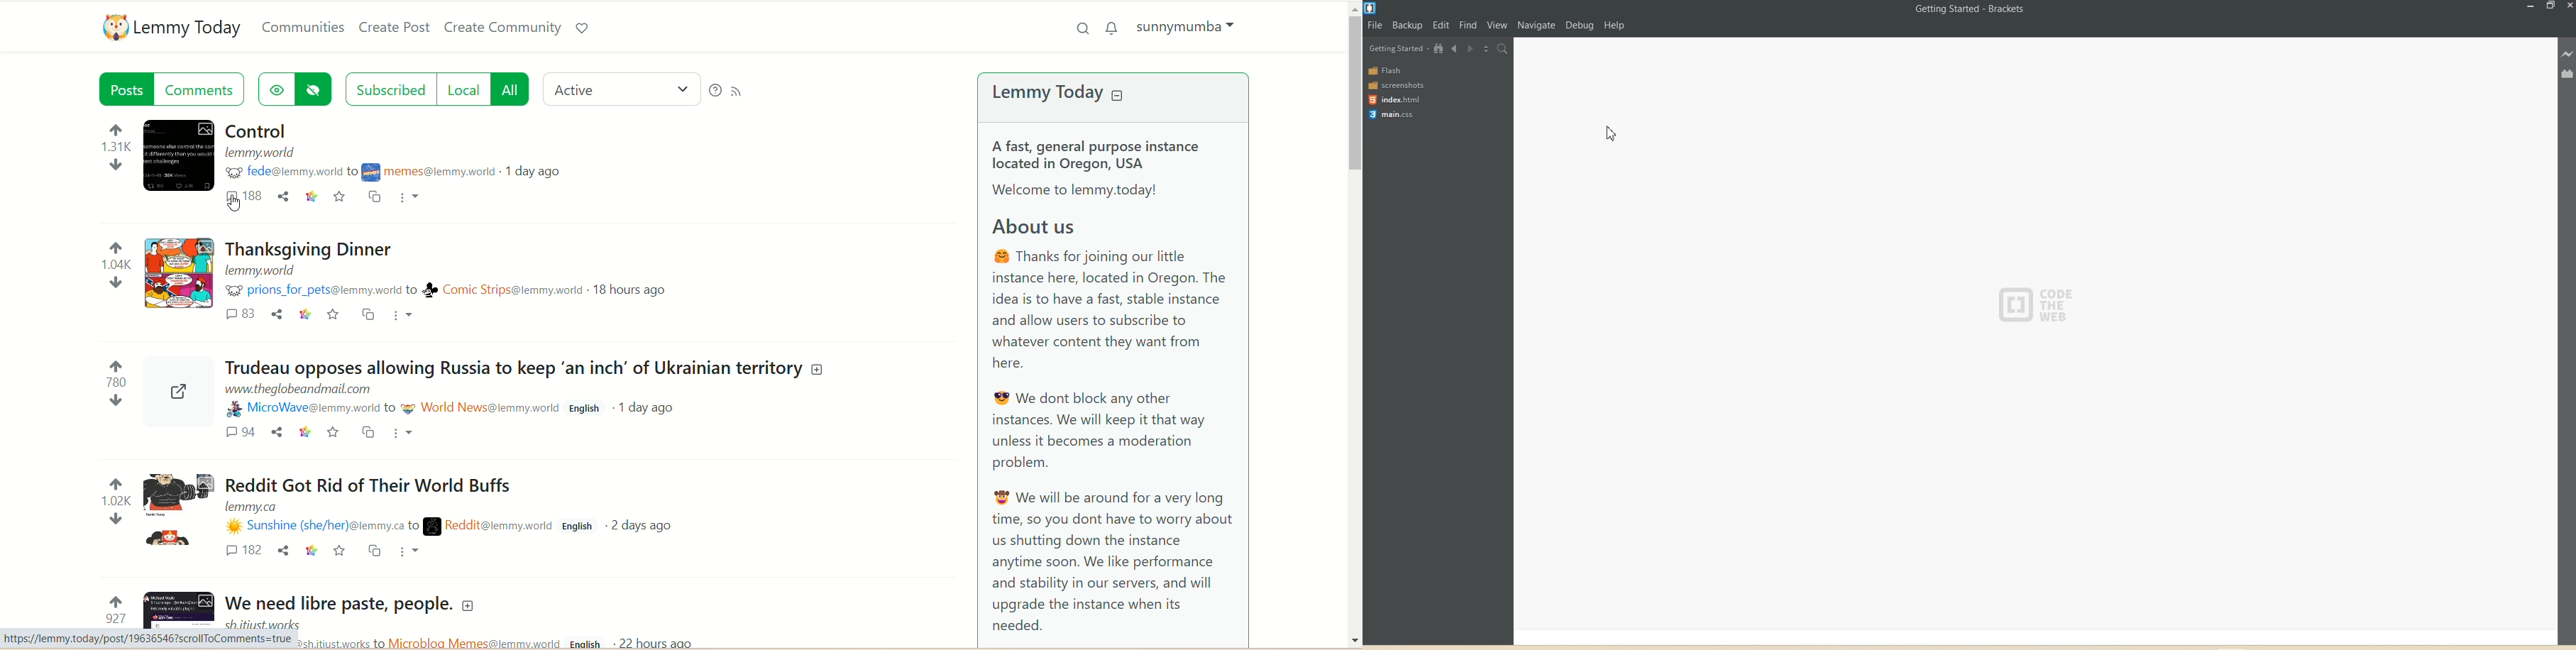 This screenshot has width=2576, height=672. What do you see at coordinates (305, 433) in the screenshot?
I see `link` at bounding box center [305, 433].